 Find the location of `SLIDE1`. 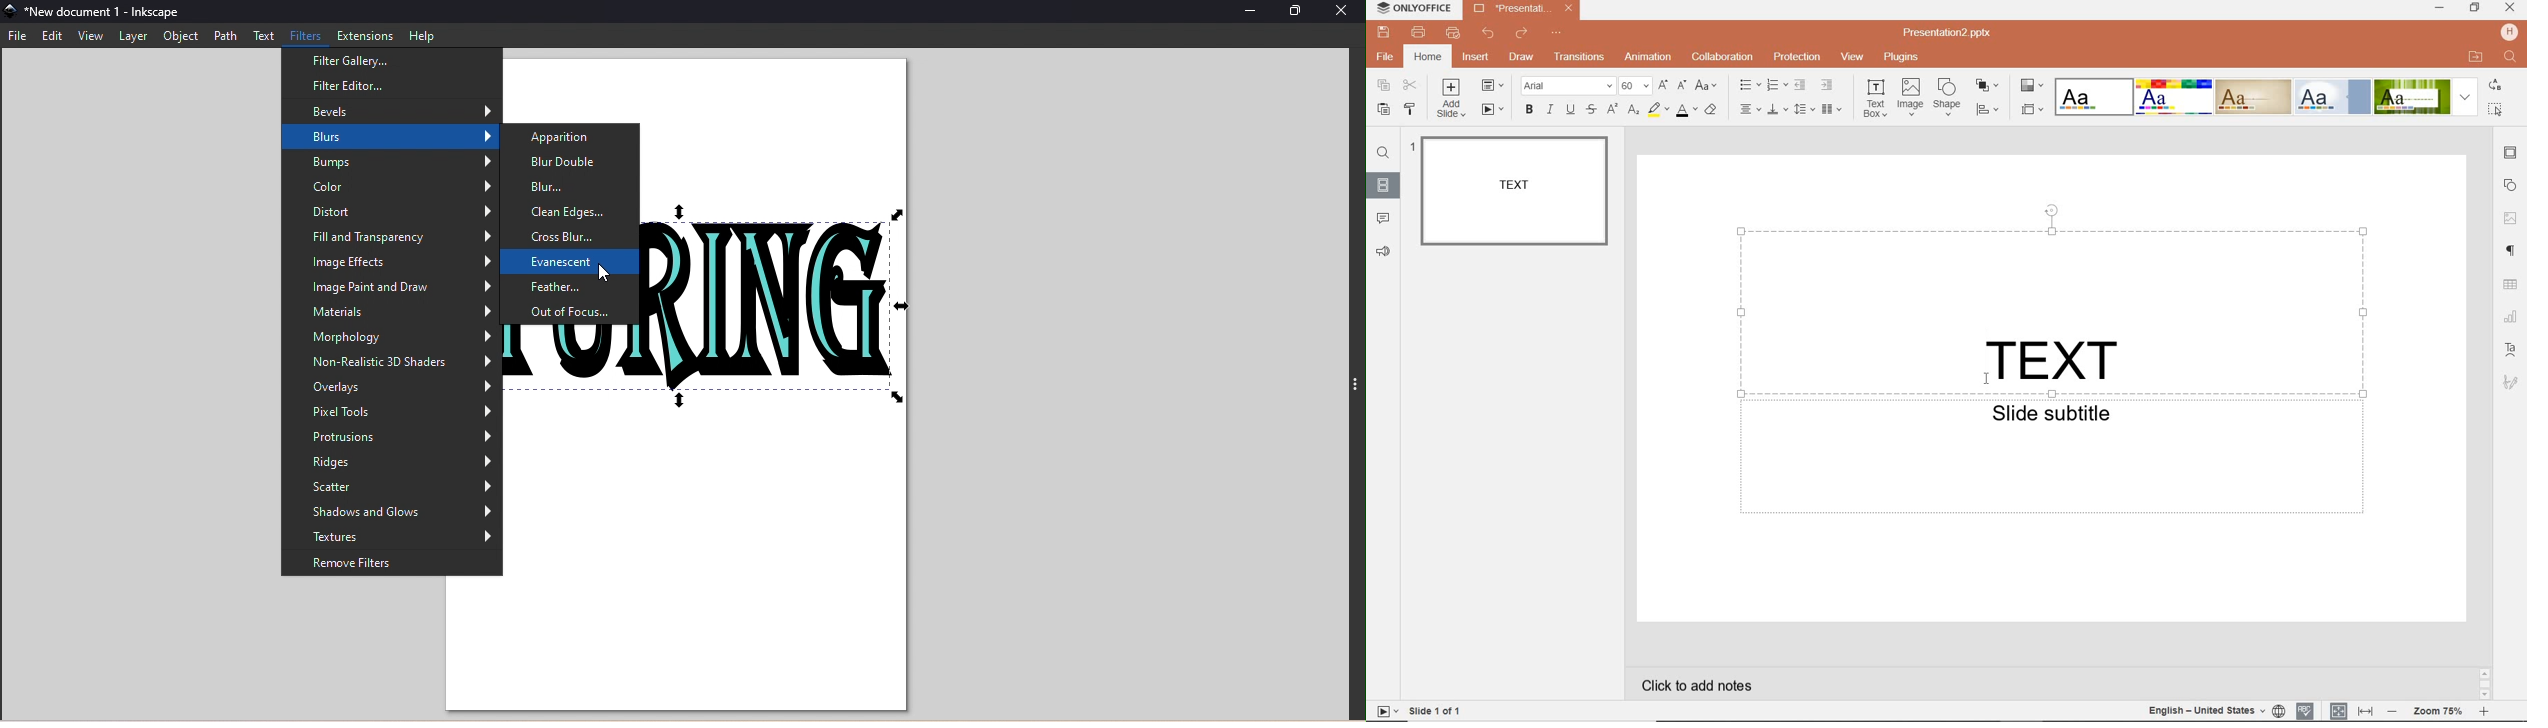

SLIDE1 is located at coordinates (1514, 192).